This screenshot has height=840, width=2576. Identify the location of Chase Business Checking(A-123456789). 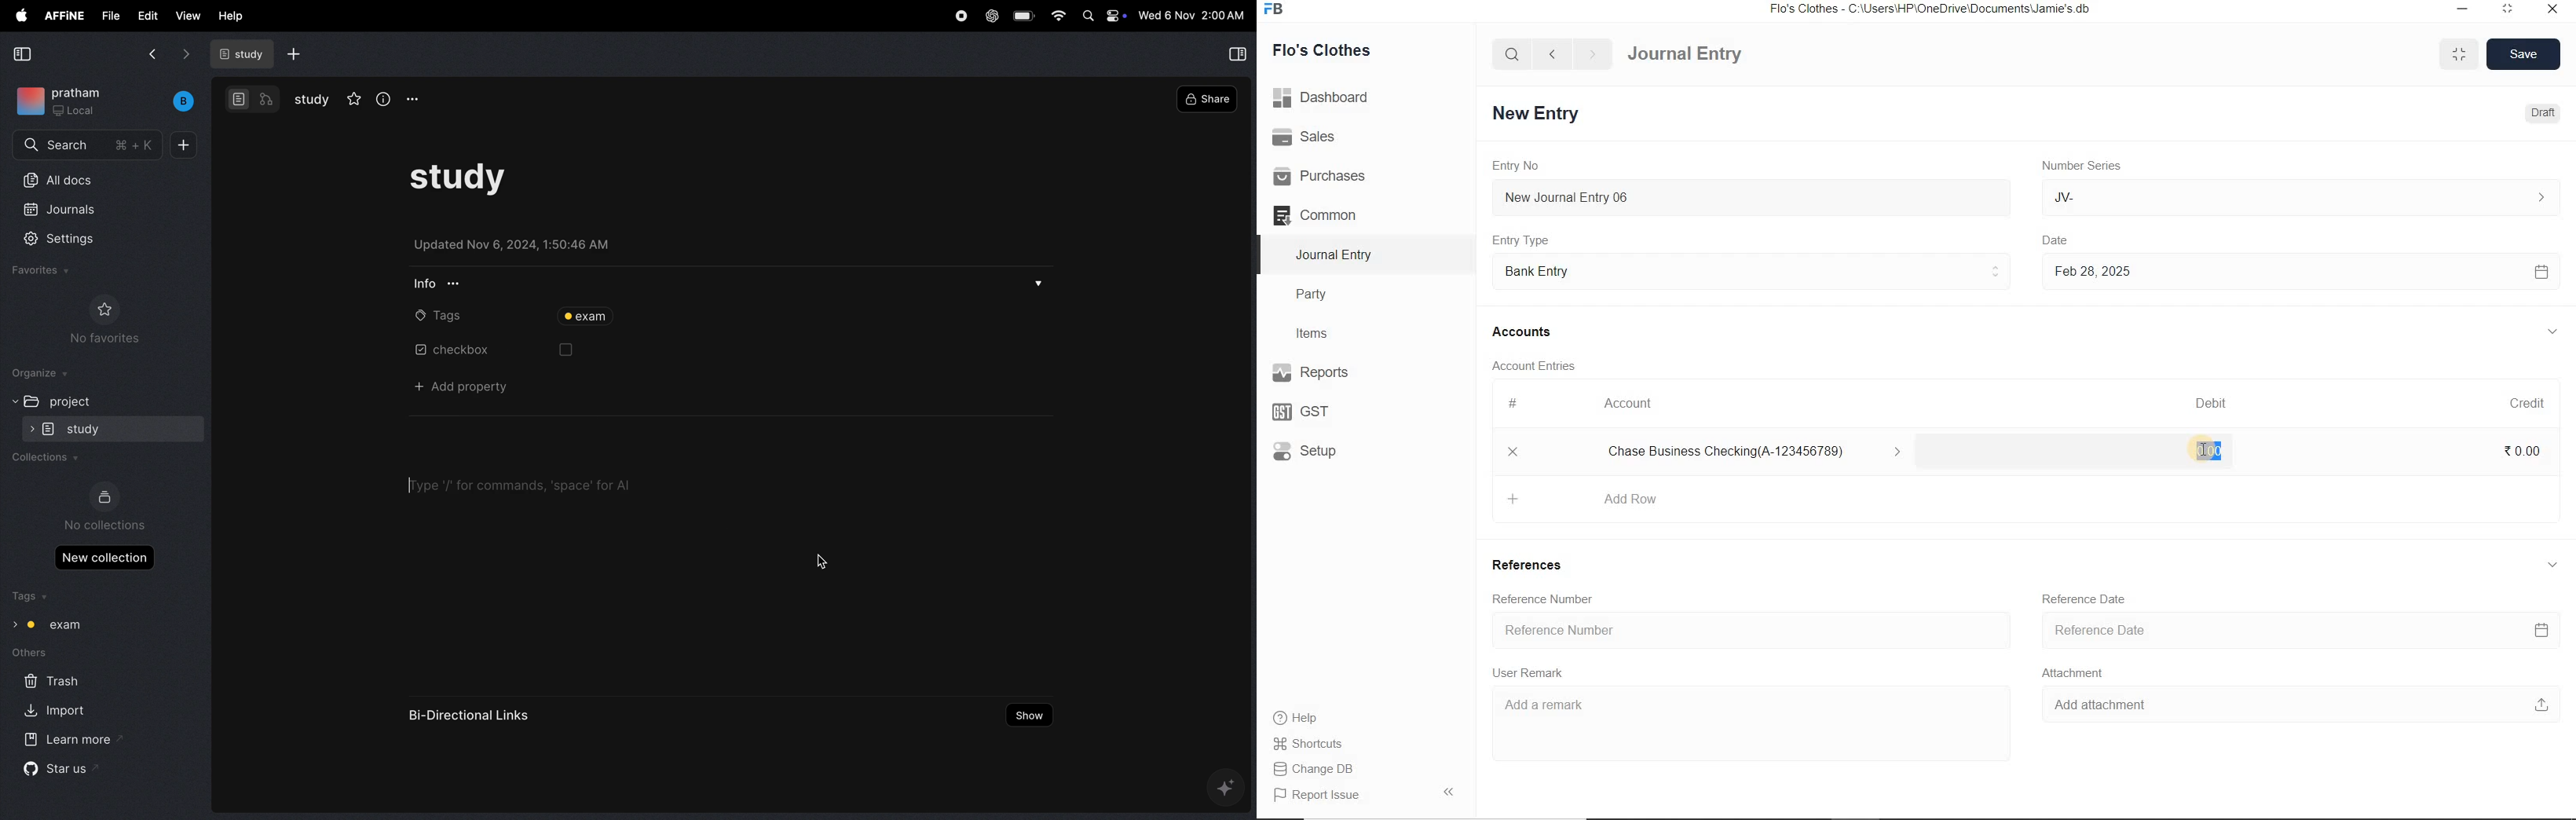
(1761, 452).